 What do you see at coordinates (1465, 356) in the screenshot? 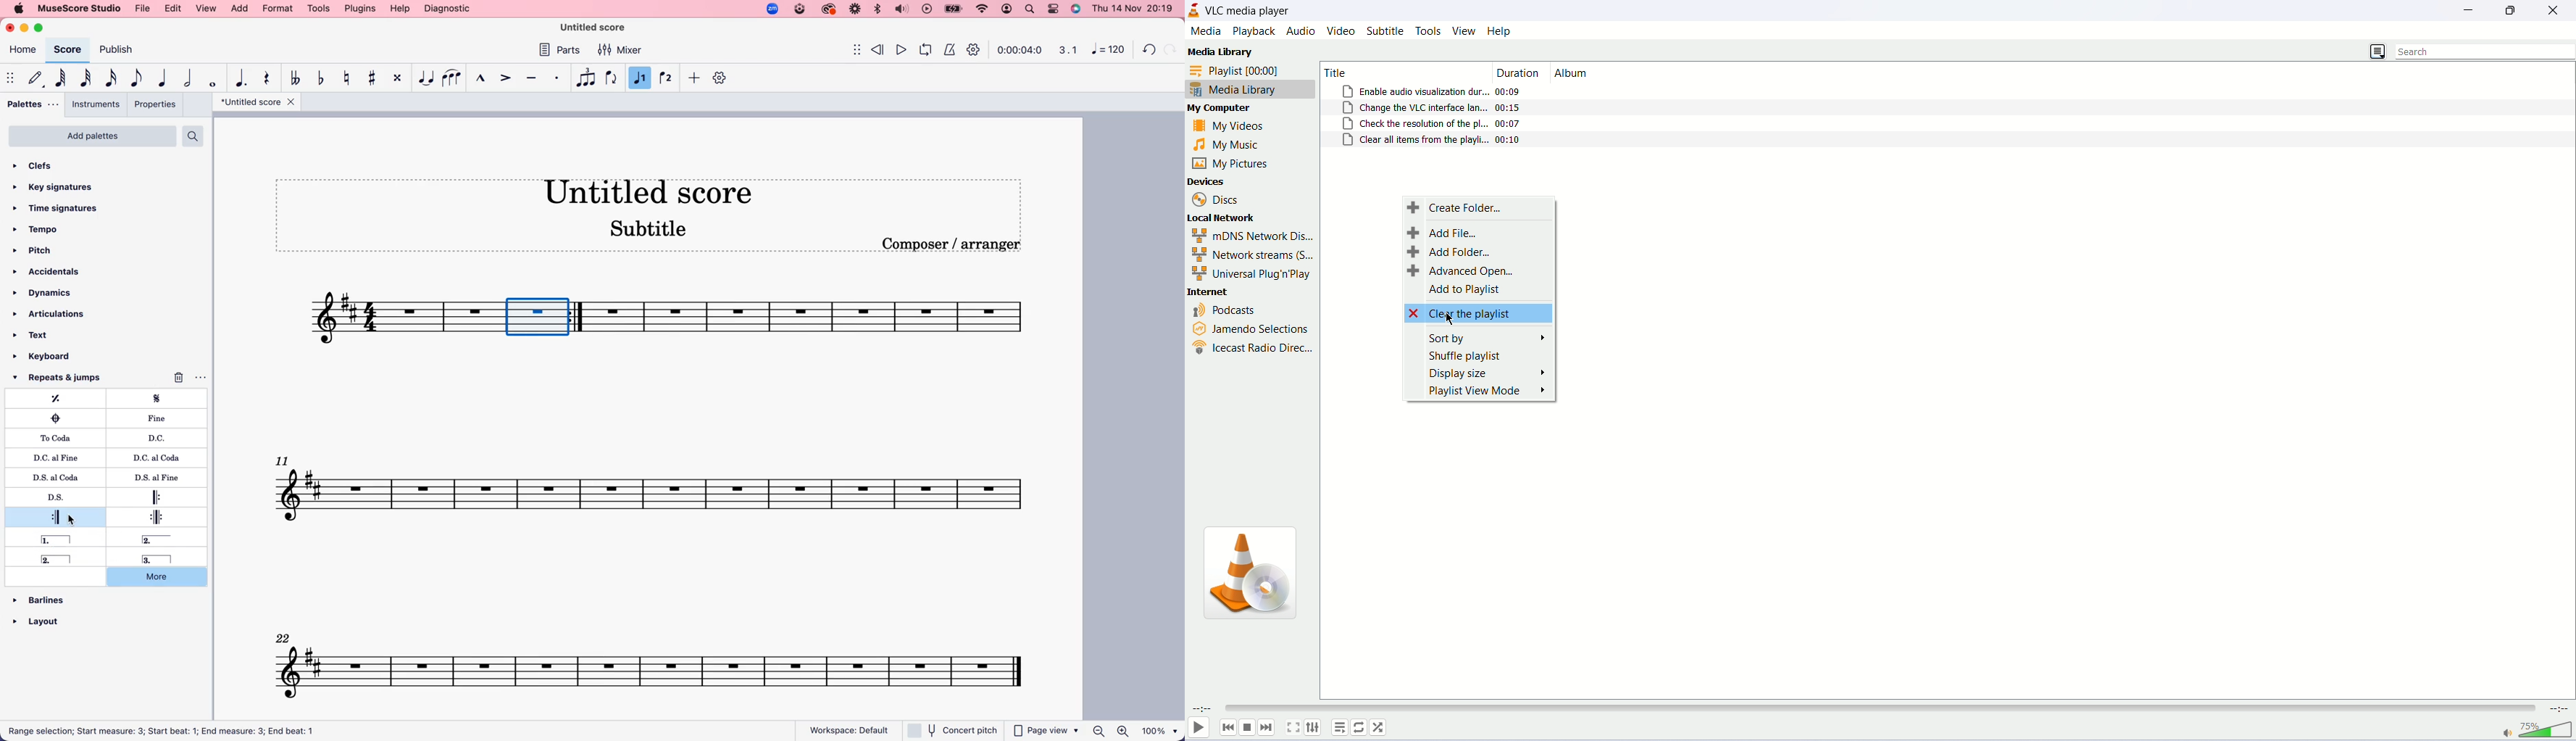
I see `shuffle playlist` at bounding box center [1465, 356].